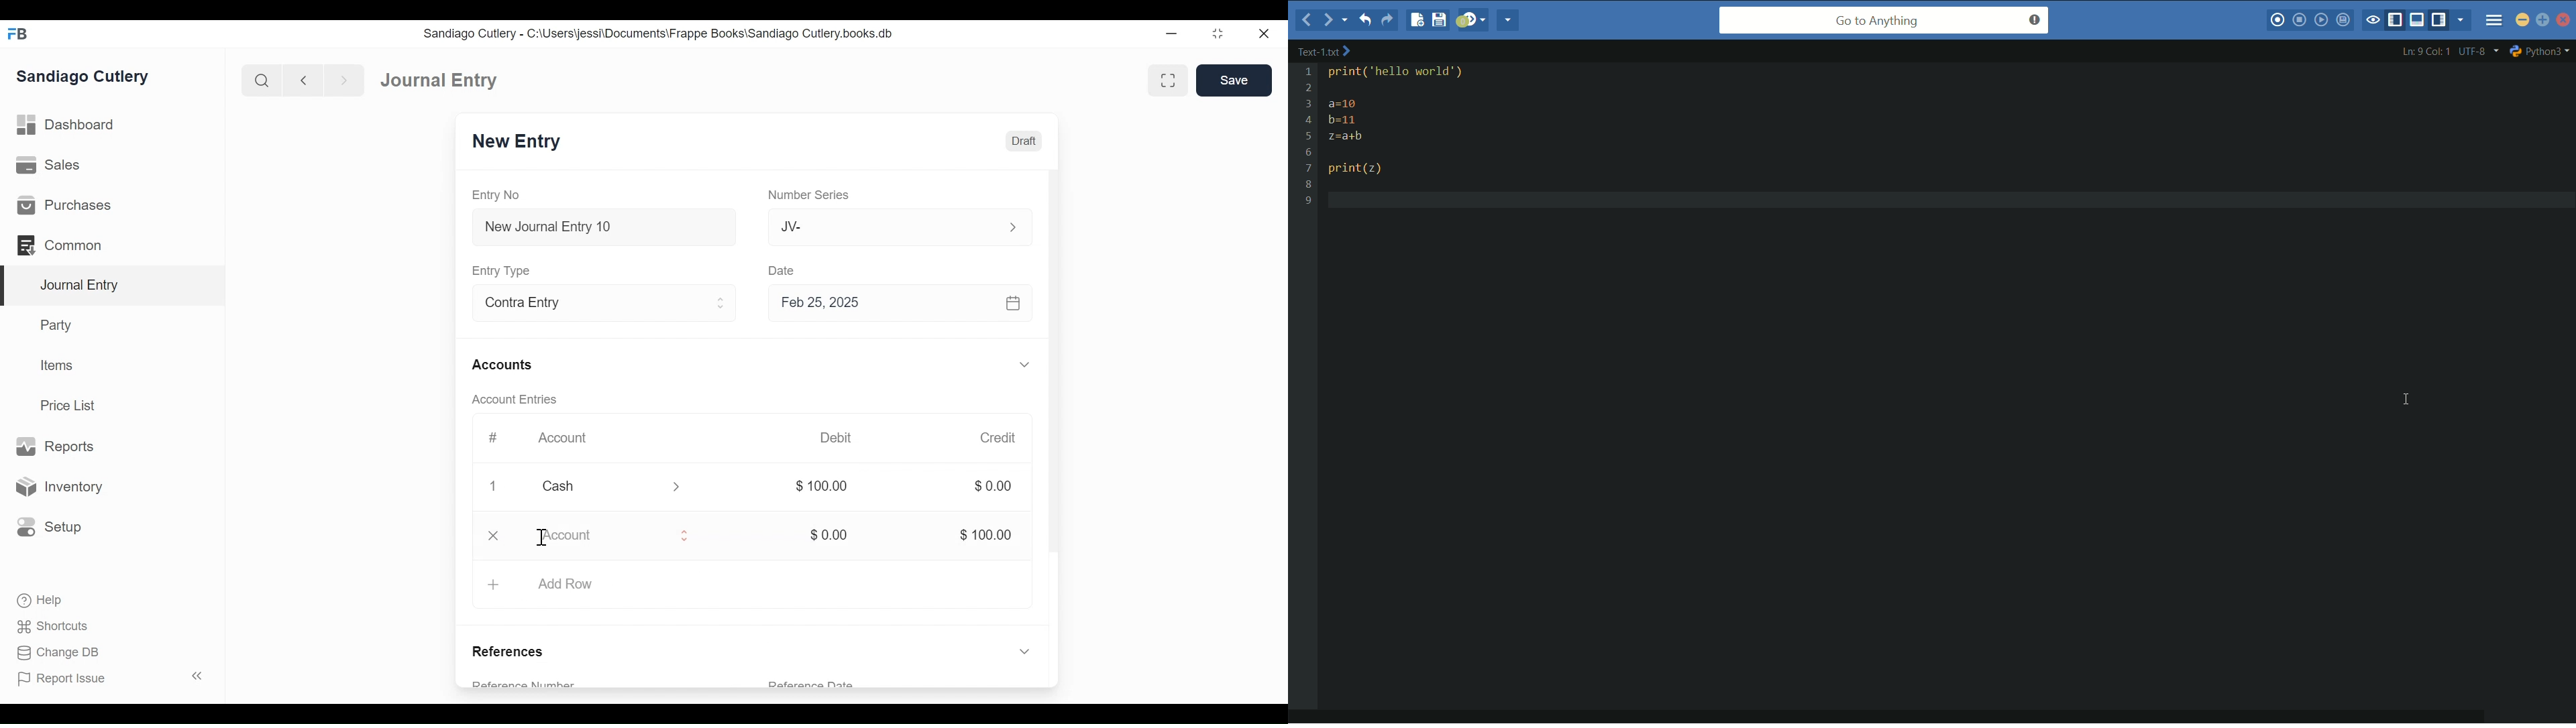  What do you see at coordinates (841, 438) in the screenshot?
I see `Debit` at bounding box center [841, 438].